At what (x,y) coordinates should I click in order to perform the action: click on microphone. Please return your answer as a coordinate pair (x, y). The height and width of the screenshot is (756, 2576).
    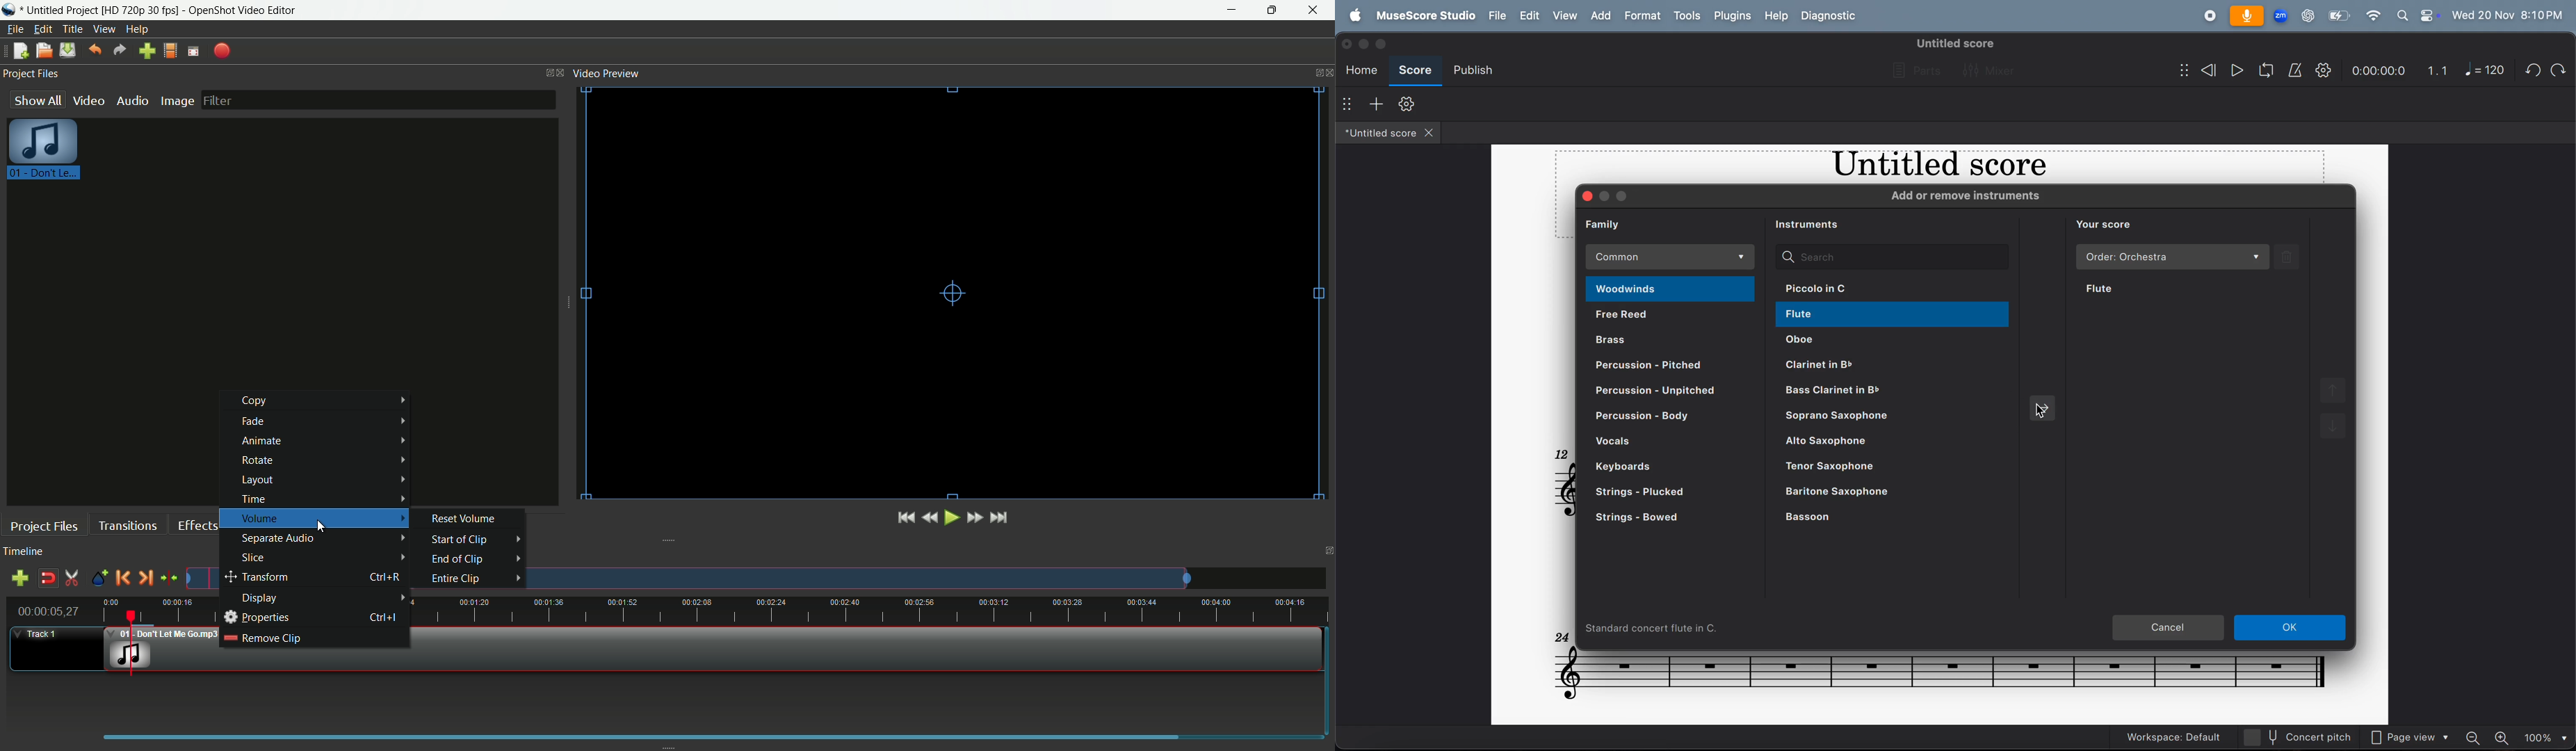
    Looking at the image, I should click on (2247, 16).